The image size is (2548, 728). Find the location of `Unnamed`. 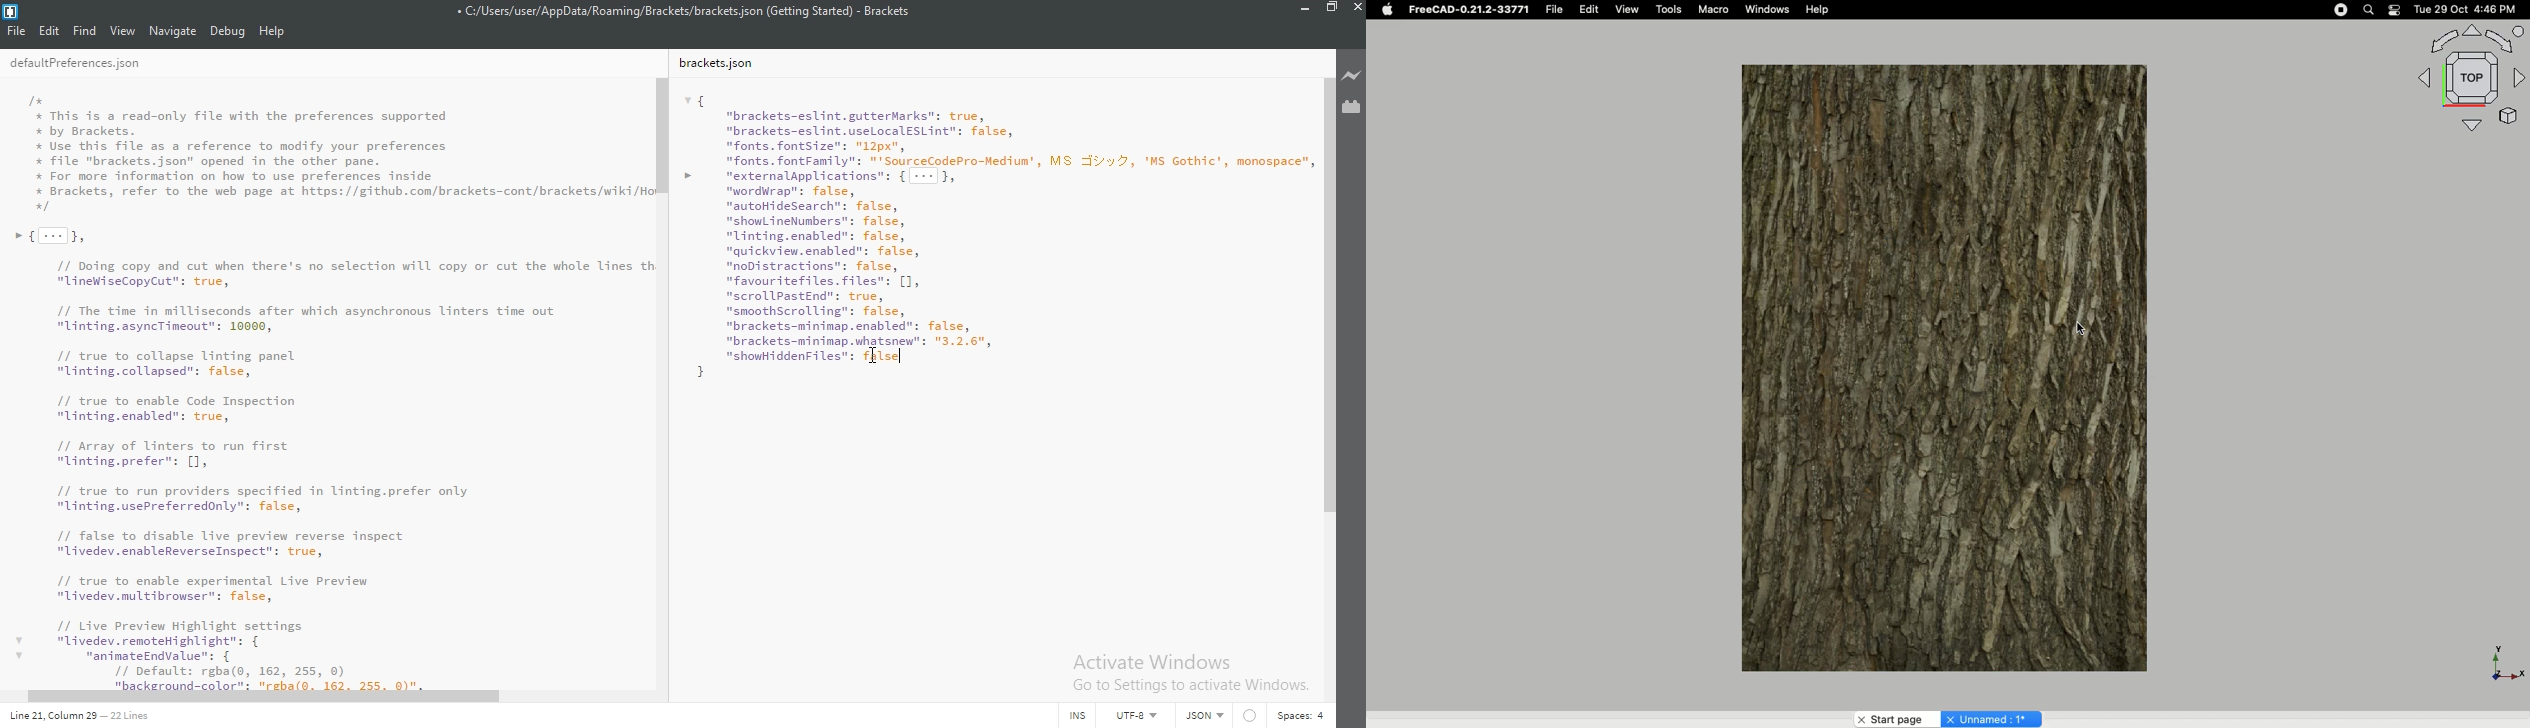

Unnamed is located at coordinates (1991, 718).